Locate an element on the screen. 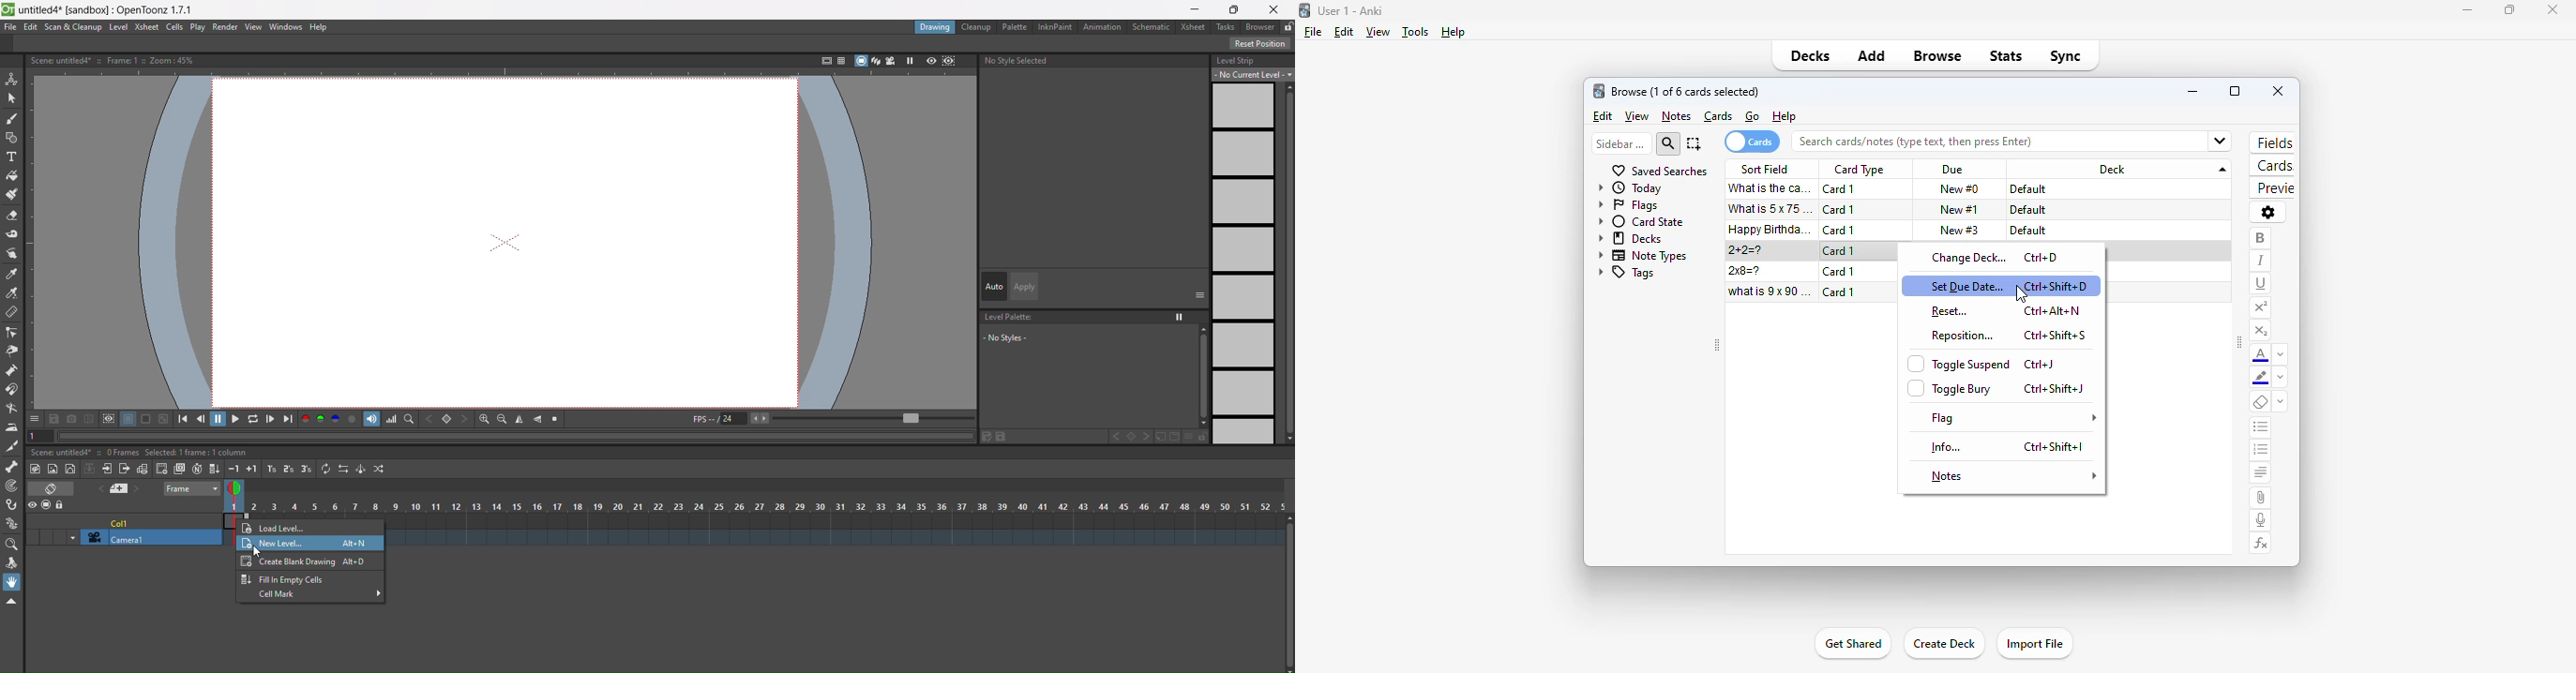 Image resolution: width=2576 pixels, height=700 pixels. Ctrl+Shift+I is located at coordinates (2055, 447).